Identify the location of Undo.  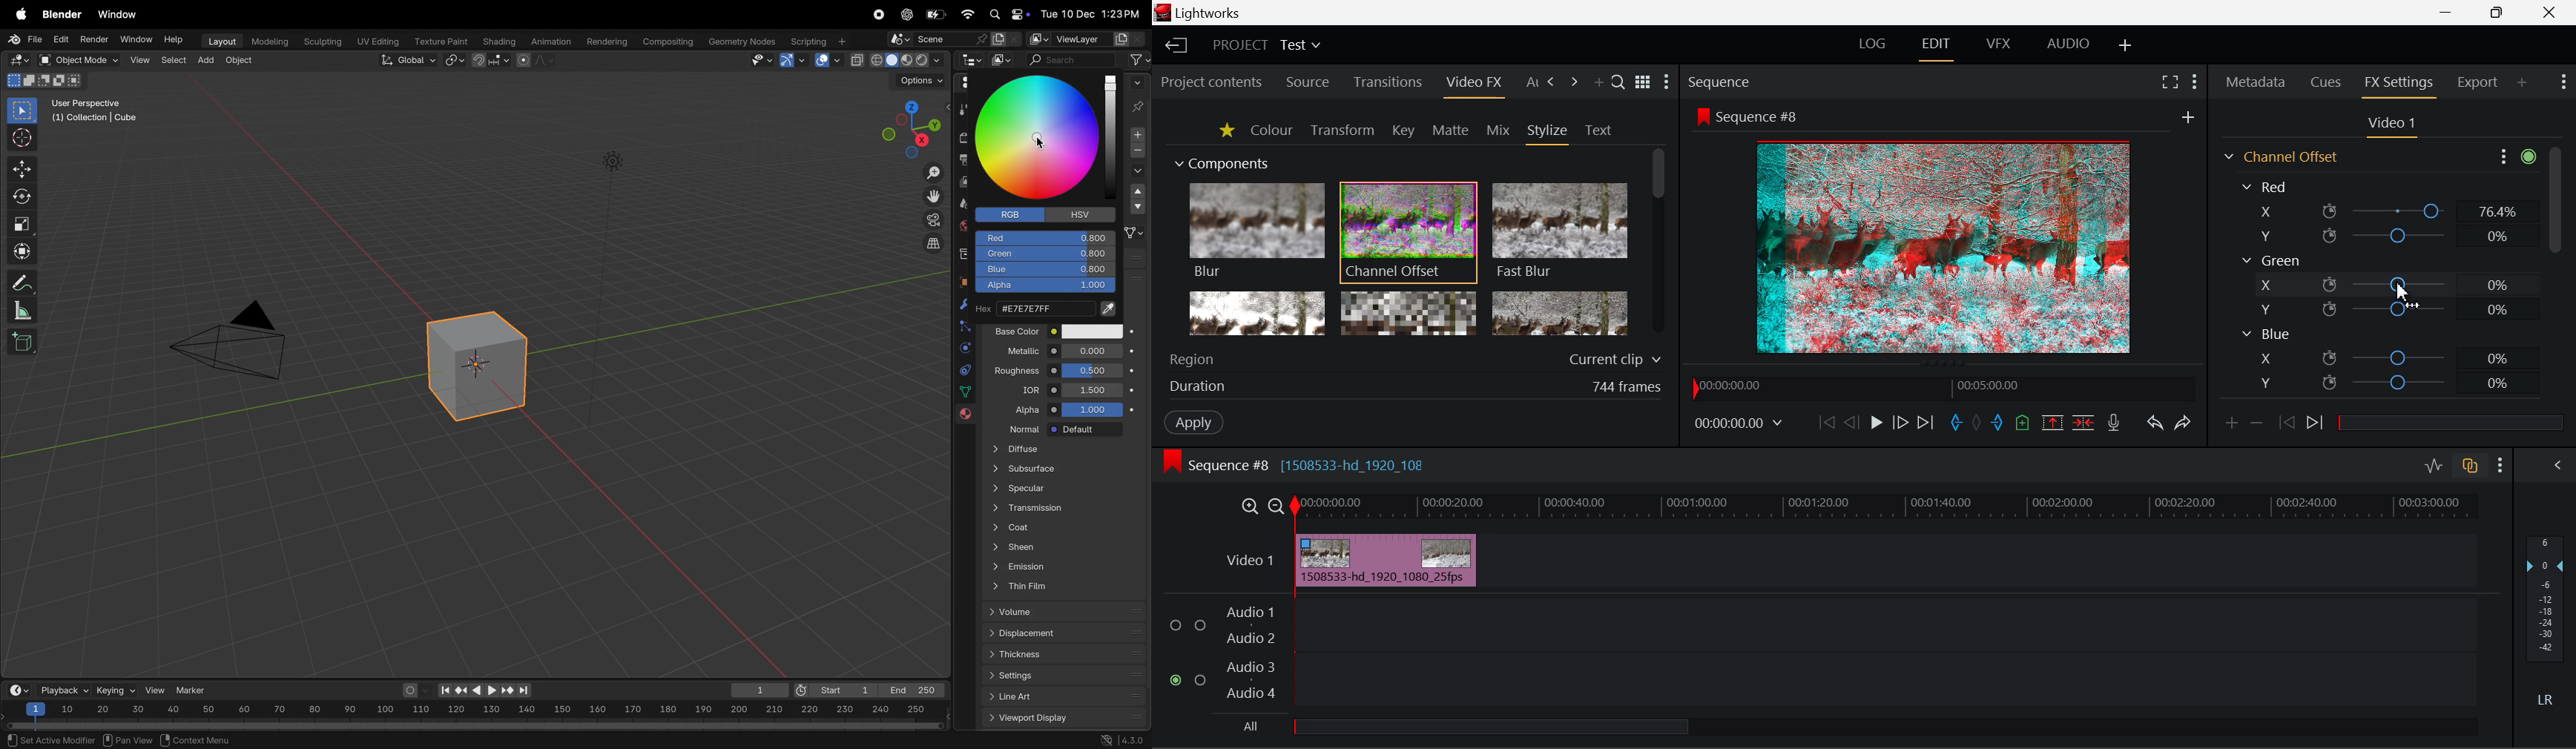
(2157, 425).